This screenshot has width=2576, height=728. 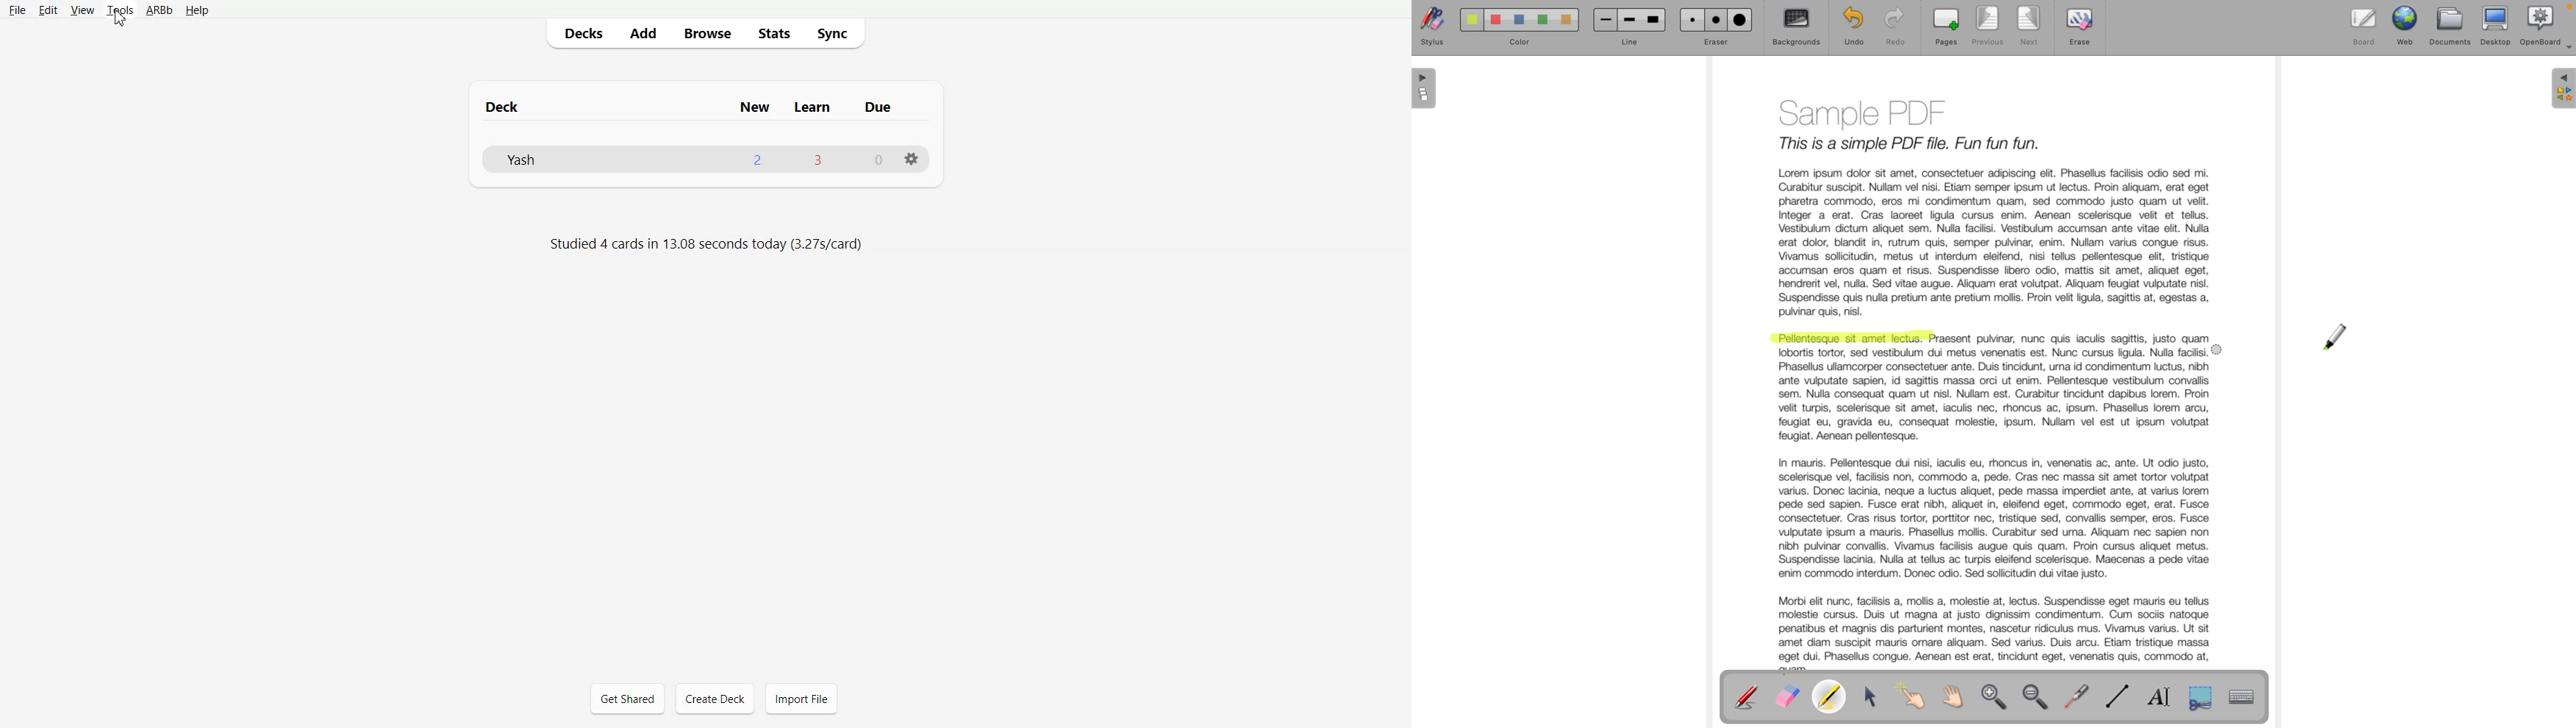 What do you see at coordinates (119, 10) in the screenshot?
I see `tools` at bounding box center [119, 10].